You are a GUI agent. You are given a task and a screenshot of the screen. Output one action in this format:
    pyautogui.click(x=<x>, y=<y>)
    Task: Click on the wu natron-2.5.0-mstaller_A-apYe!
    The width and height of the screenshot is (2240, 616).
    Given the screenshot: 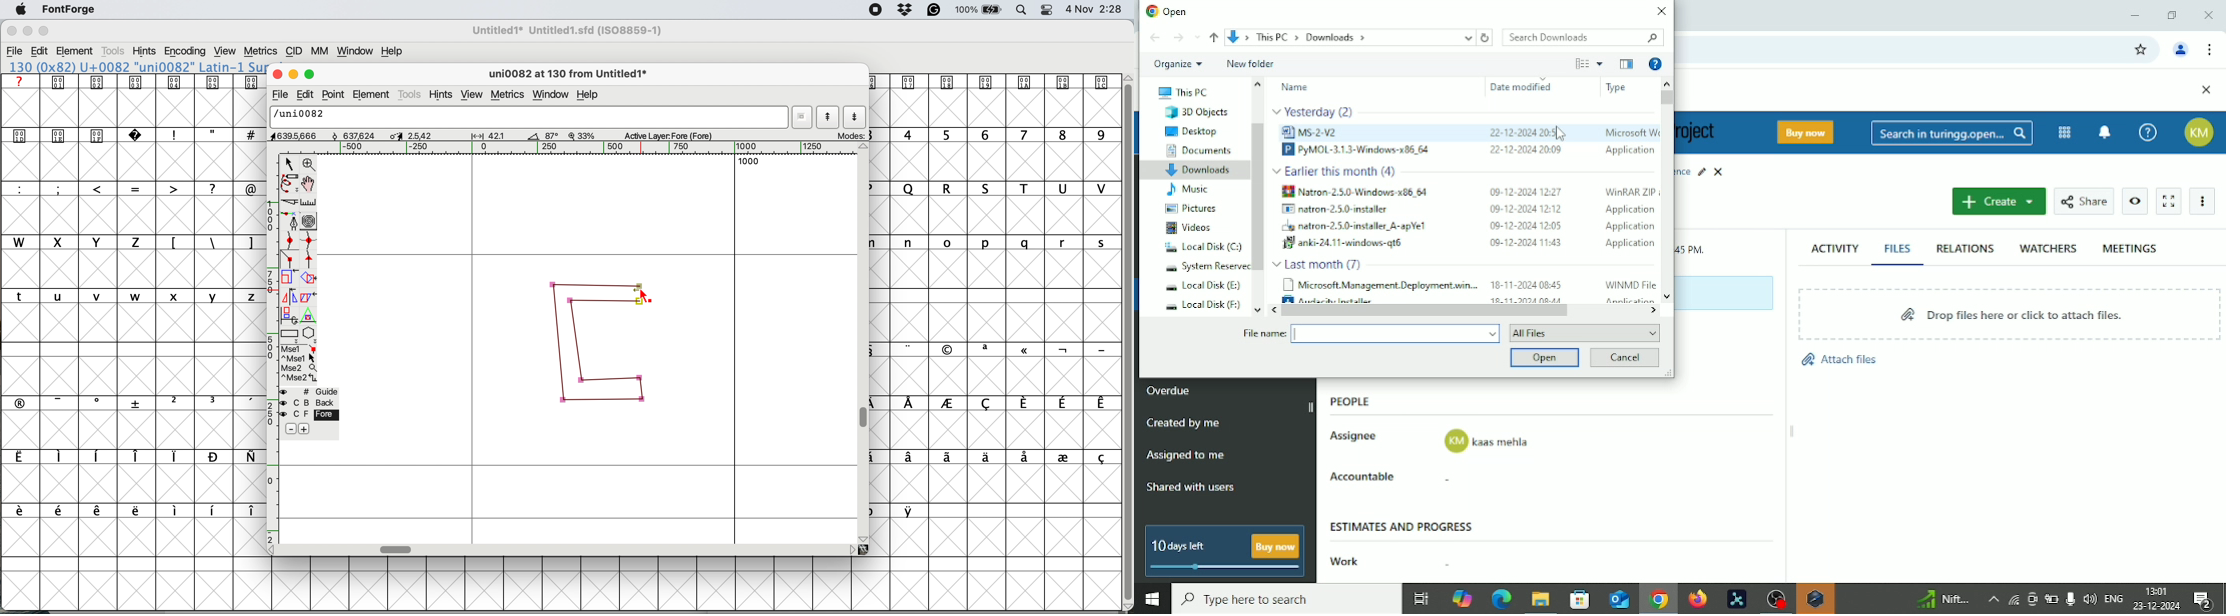 What is the action you would take?
    pyautogui.click(x=1359, y=227)
    